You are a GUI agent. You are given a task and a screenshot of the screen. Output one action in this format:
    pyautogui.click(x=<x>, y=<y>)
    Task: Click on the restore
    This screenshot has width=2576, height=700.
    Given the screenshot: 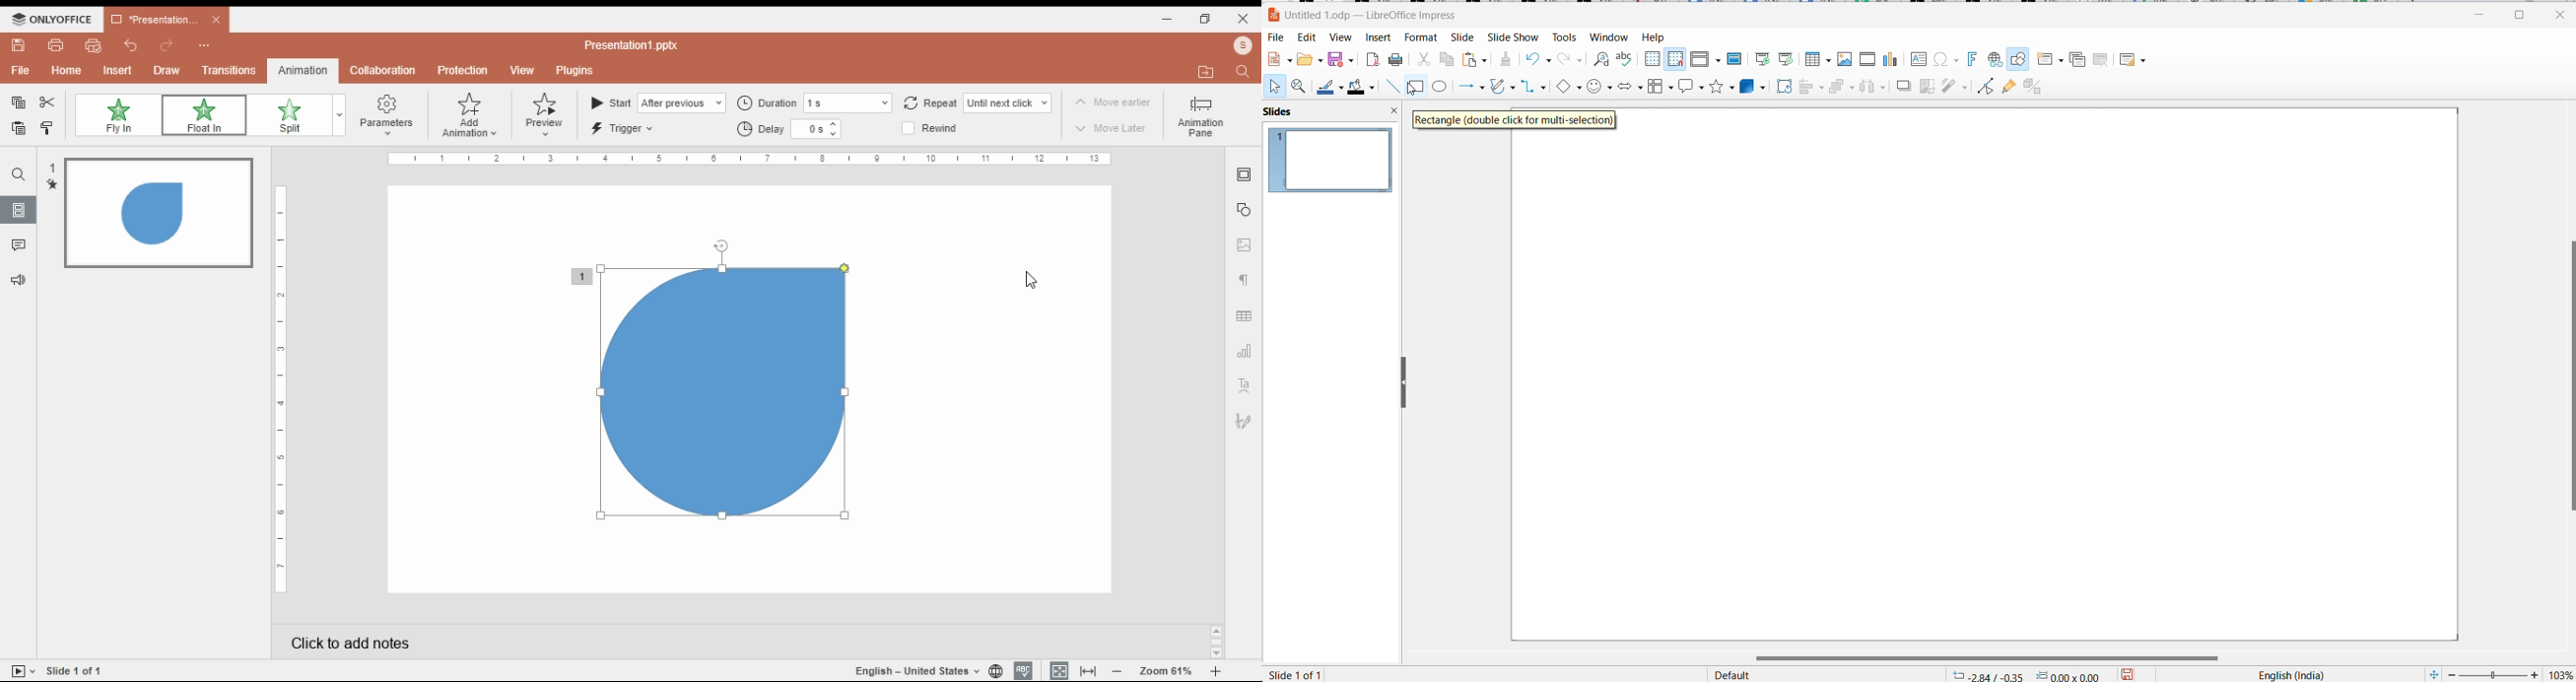 What is the action you would take?
    pyautogui.click(x=1206, y=20)
    